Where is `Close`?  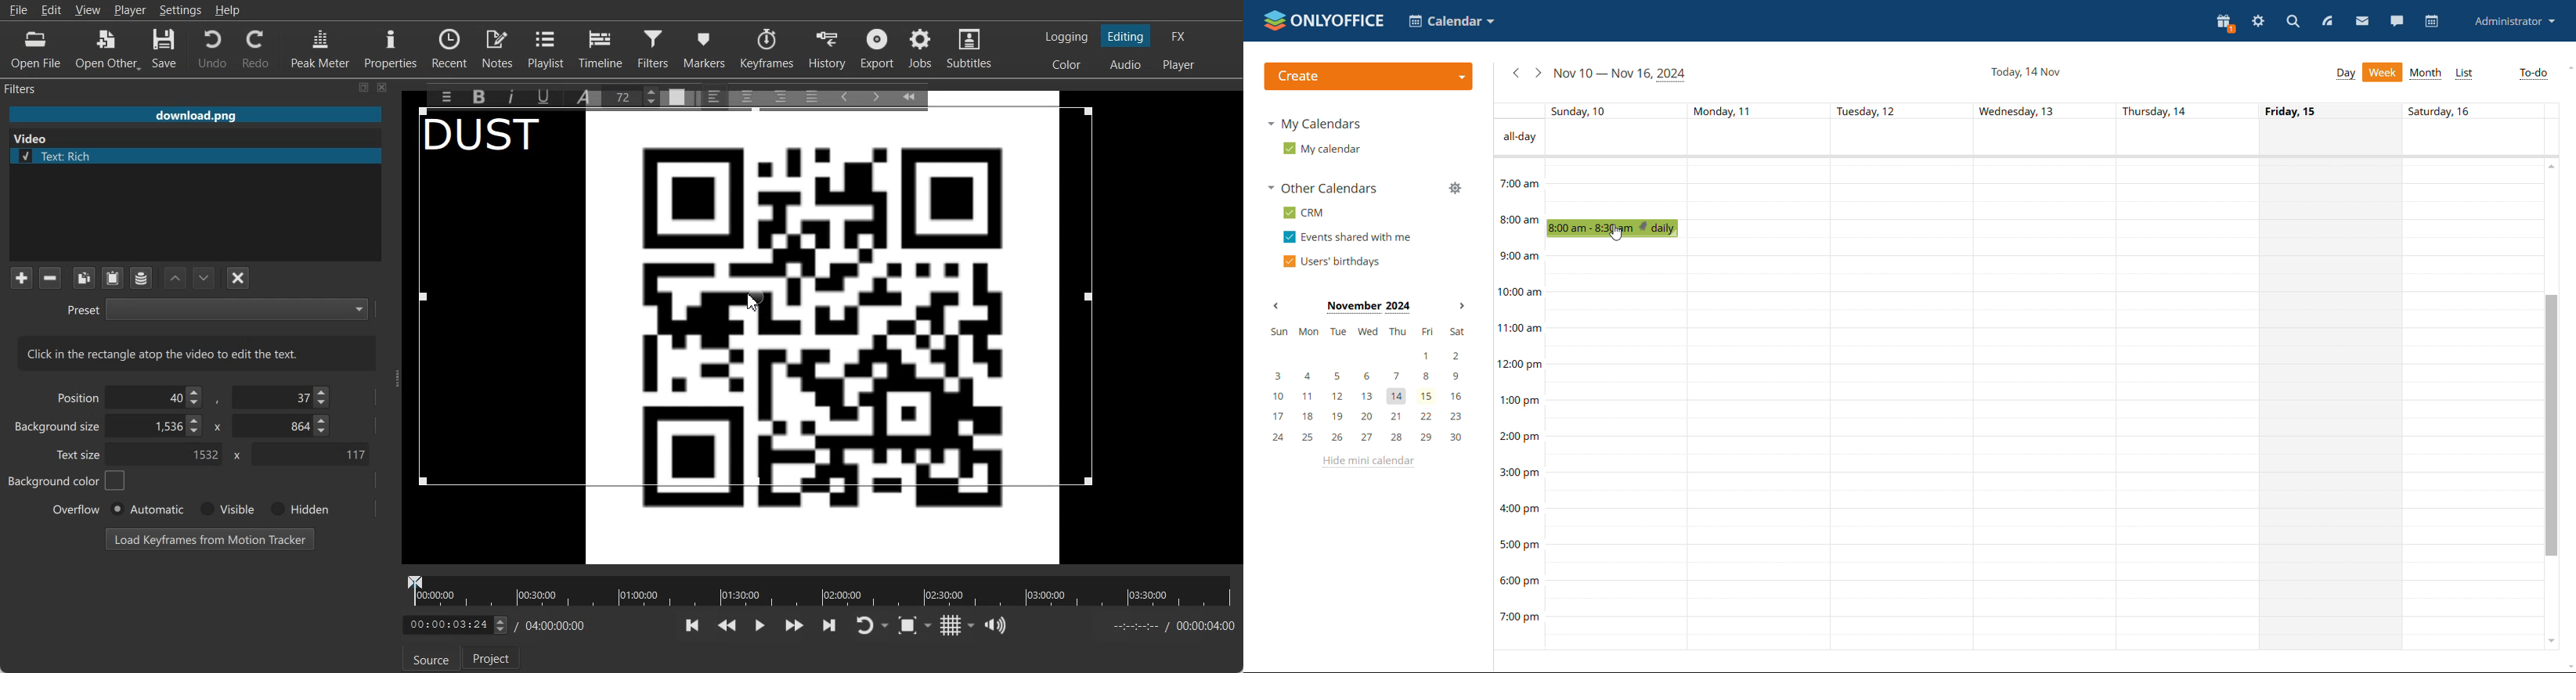 Close is located at coordinates (383, 87).